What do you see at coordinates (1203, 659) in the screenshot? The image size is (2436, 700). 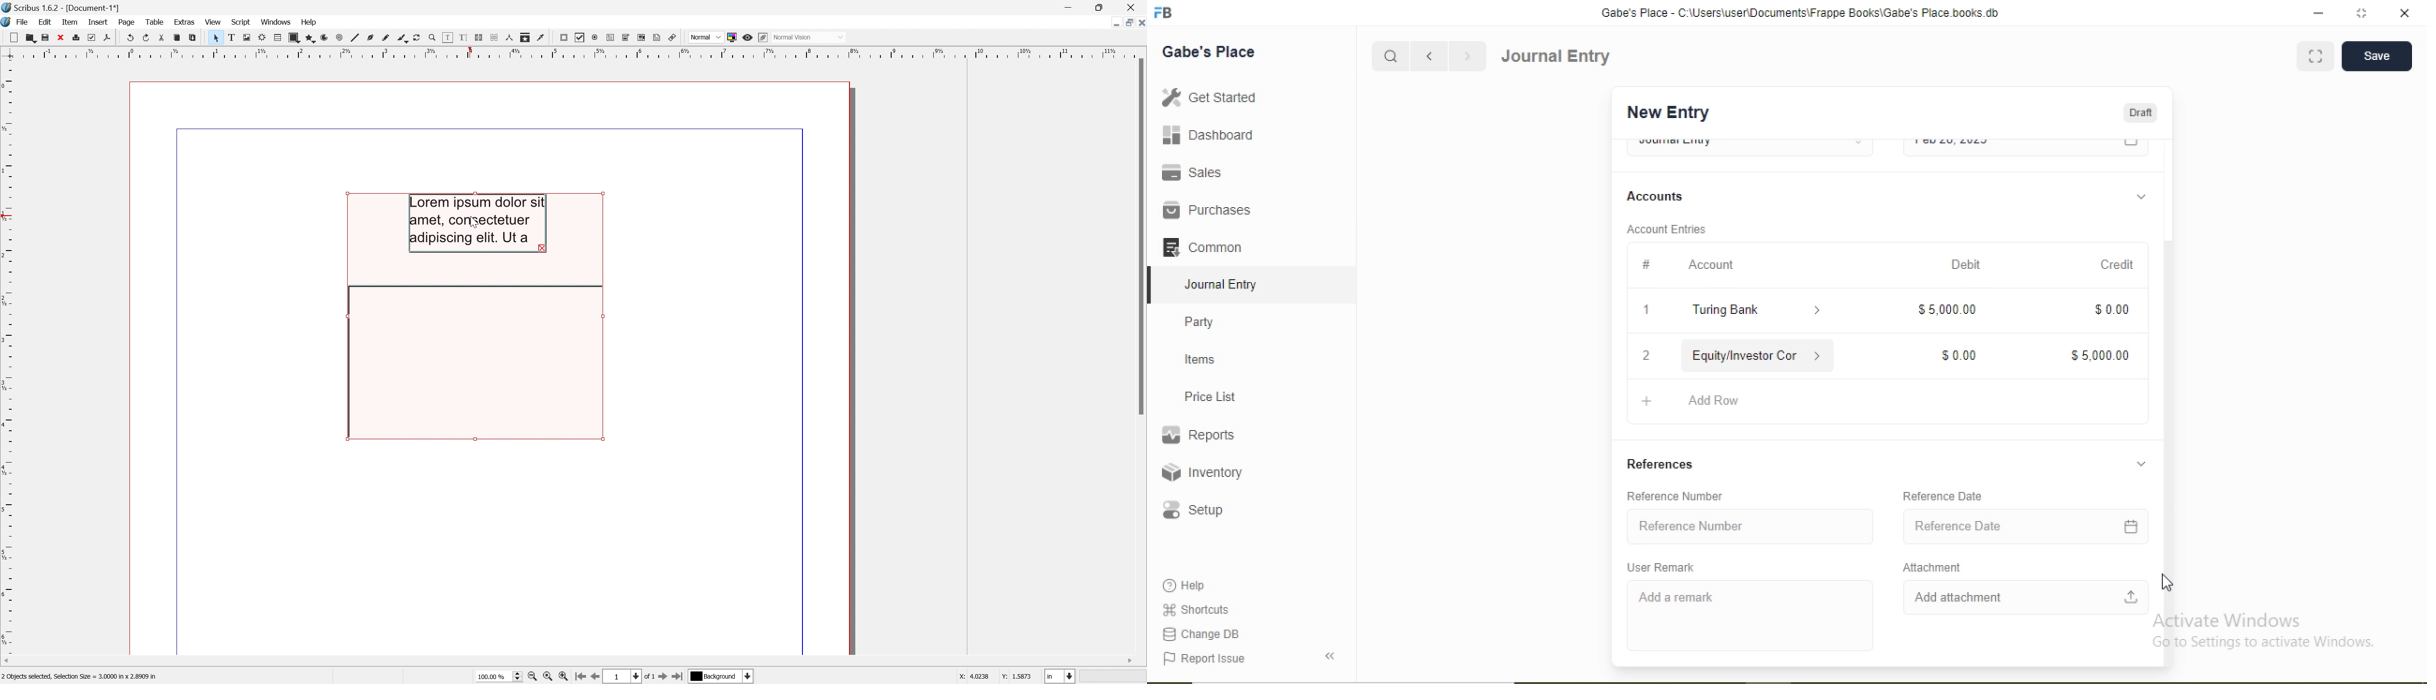 I see `Report Issue` at bounding box center [1203, 659].